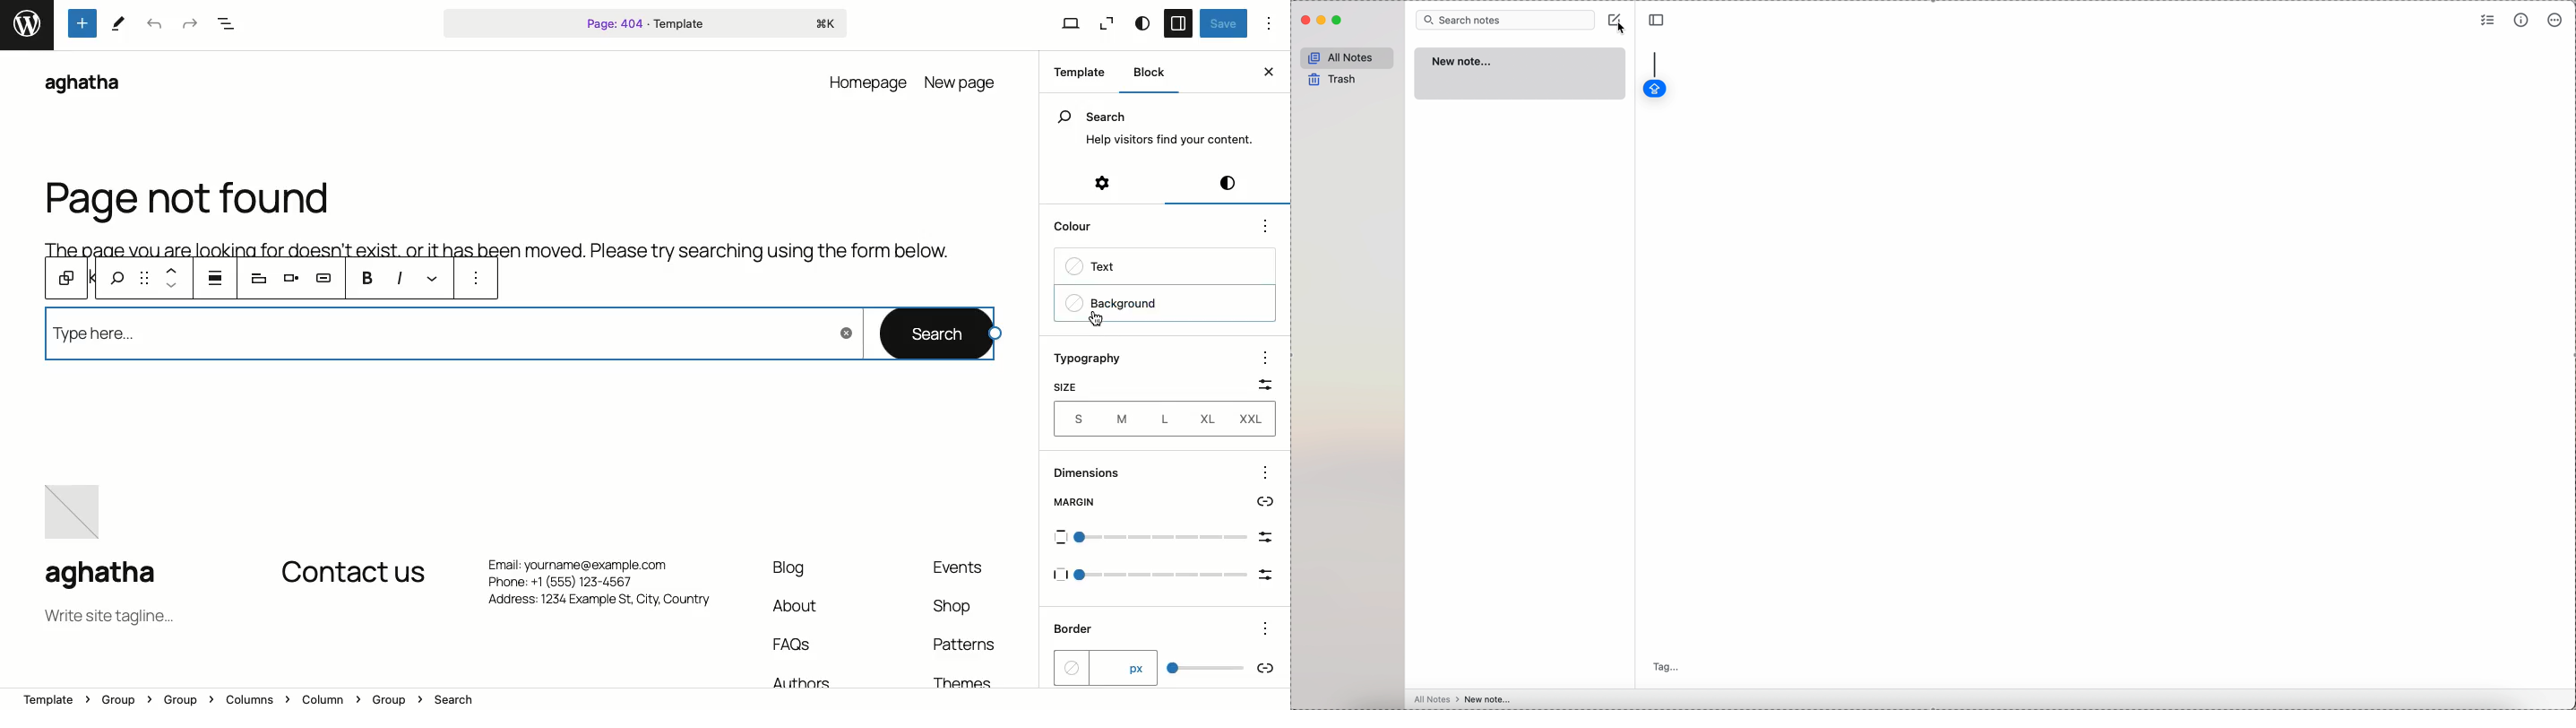  I want to click on search bar, so click(1505, 19).